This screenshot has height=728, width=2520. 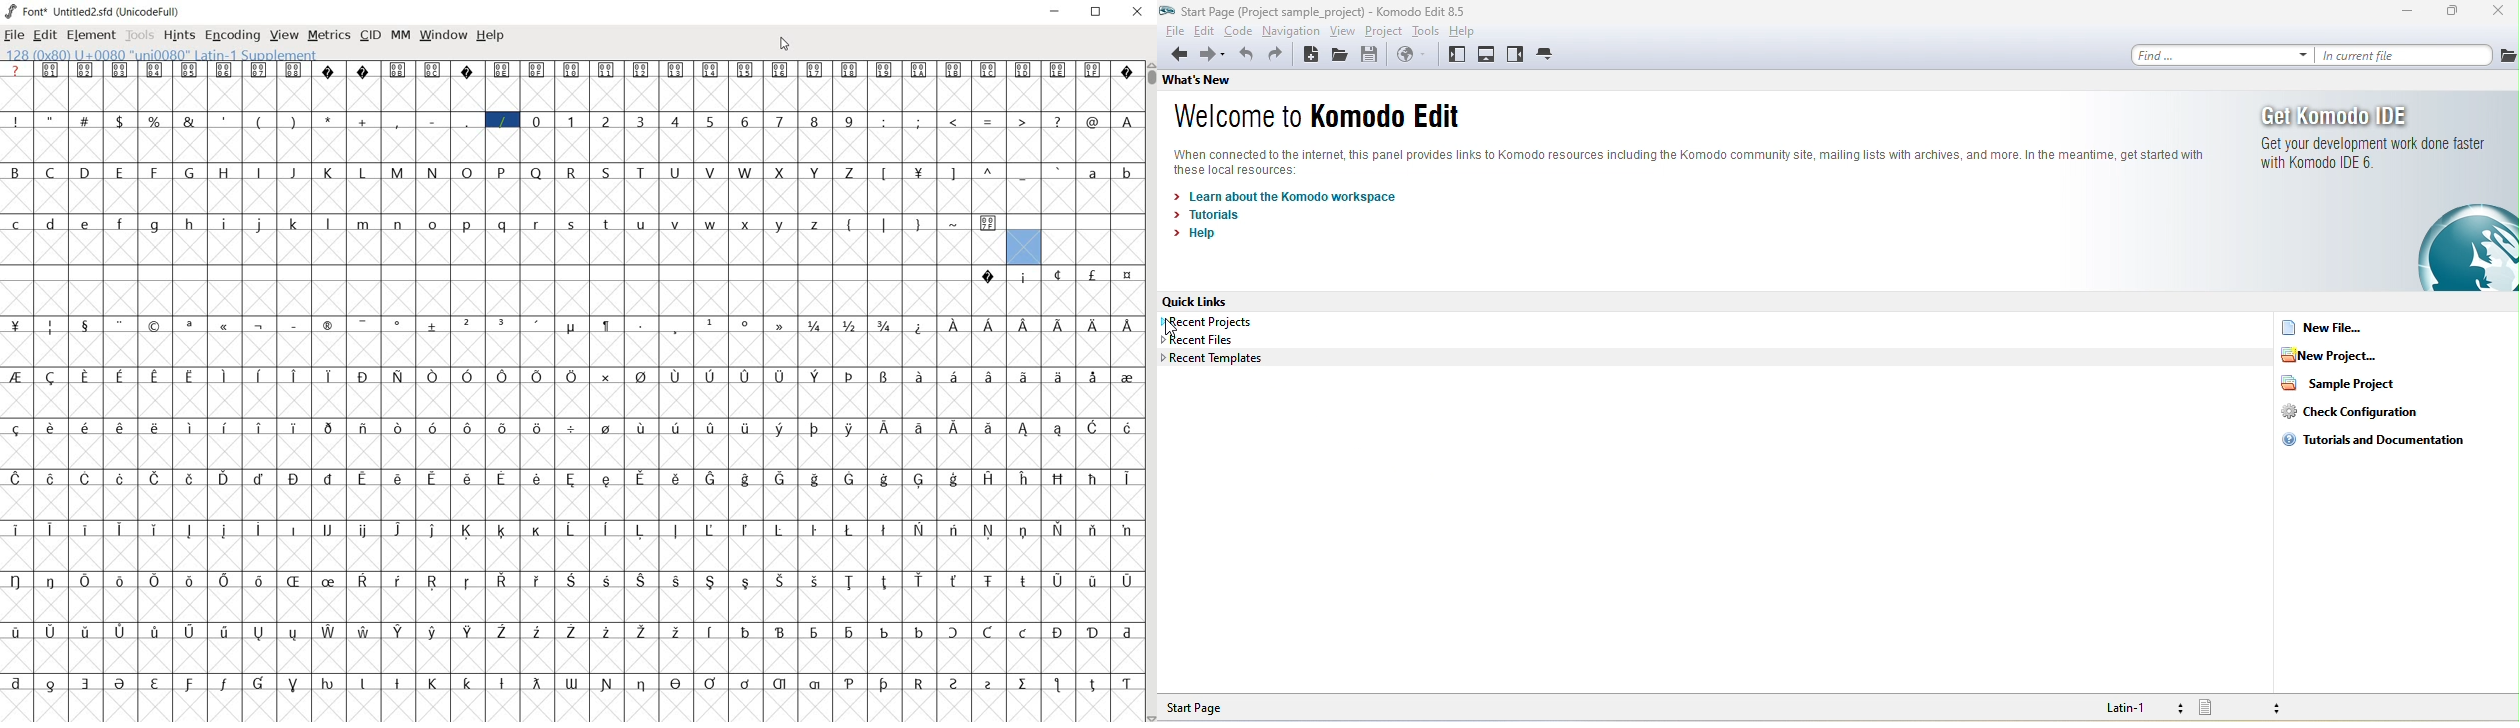 I want to click on TOOLS, so click(x=140, y=35).